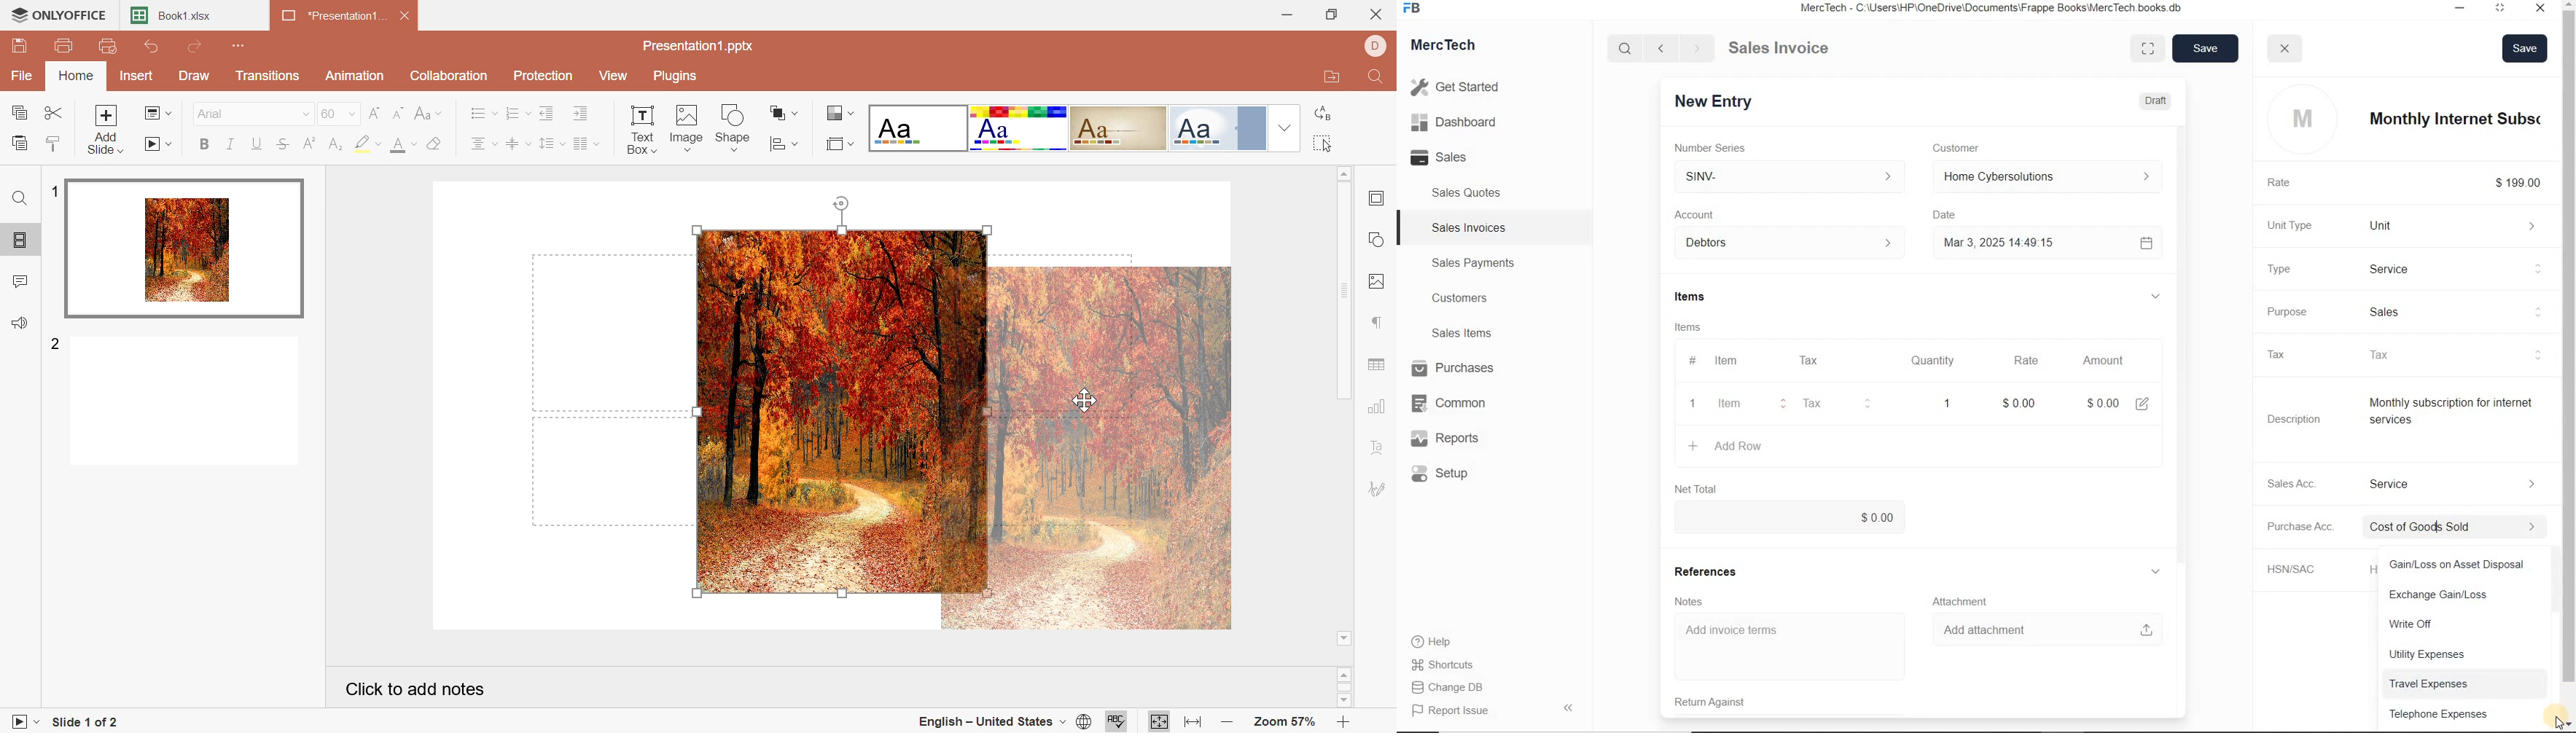 This screenshot has width=2576, height=756. What do you see at coordinates (1454, 711) in the screenshot?
I see `Report Issue` at bounding box center [1454, 711].